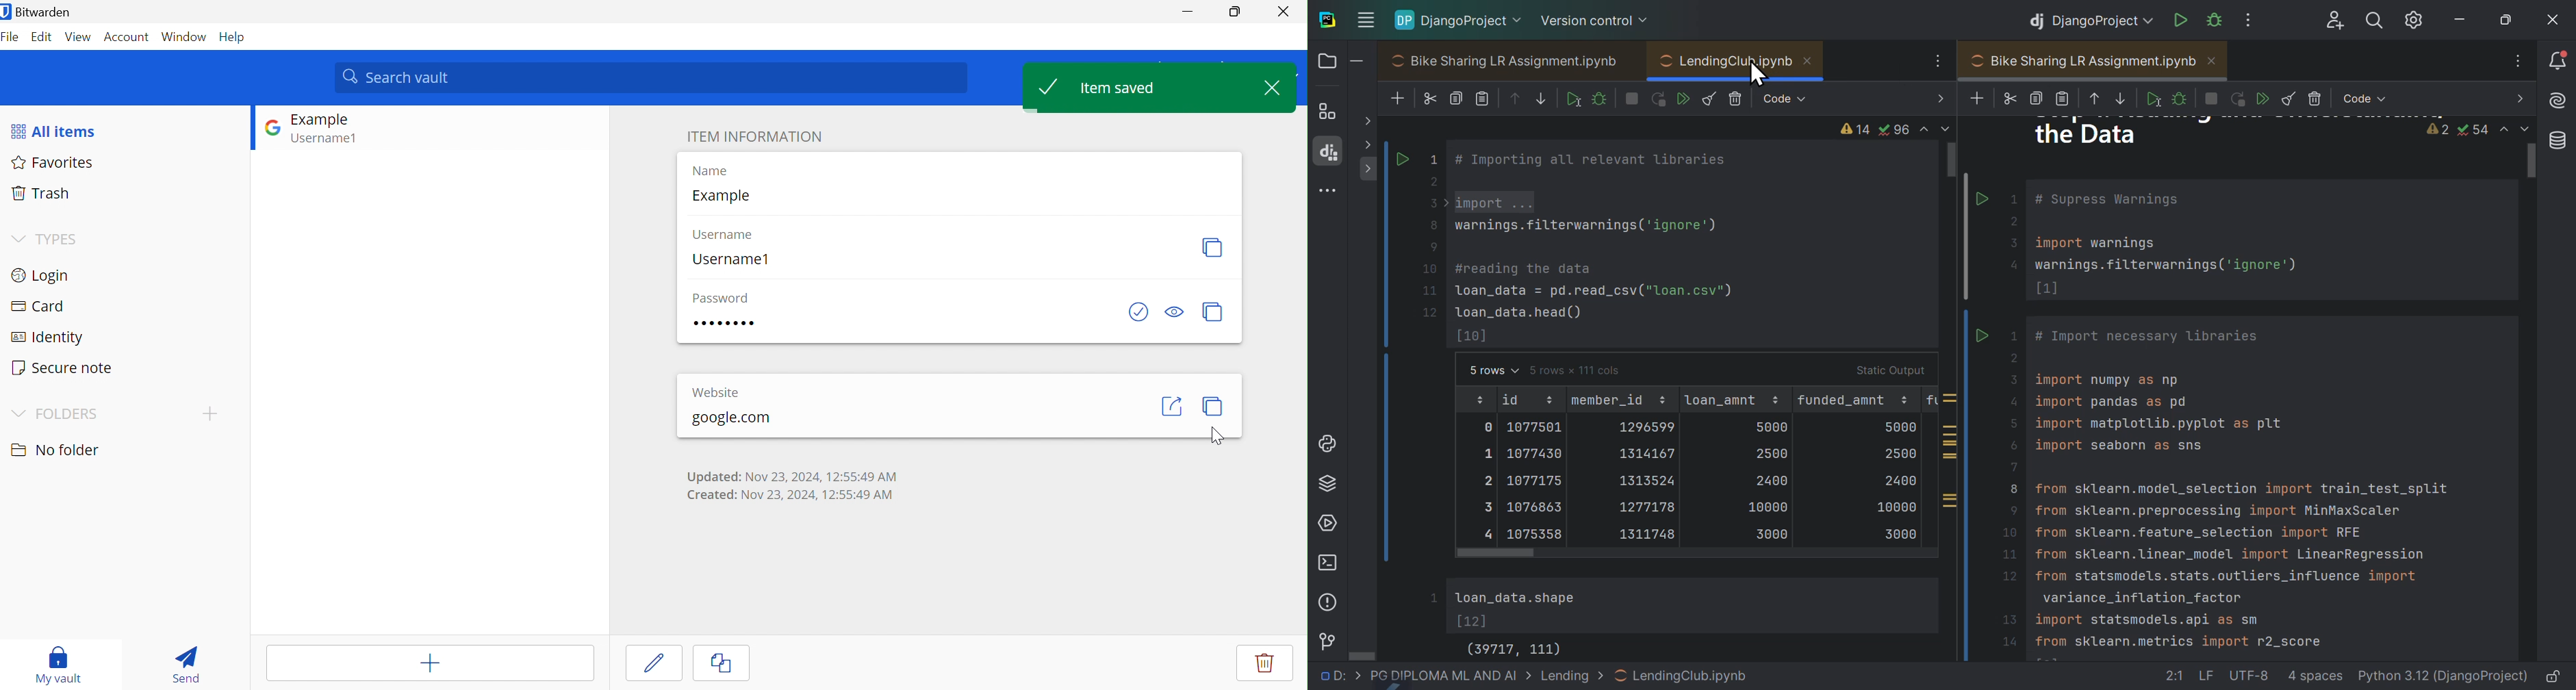 This screenshot has height=700, width=2576. Describe the element at coordinates (730, 664) in the screenshot. I see `Cancel` at that location.